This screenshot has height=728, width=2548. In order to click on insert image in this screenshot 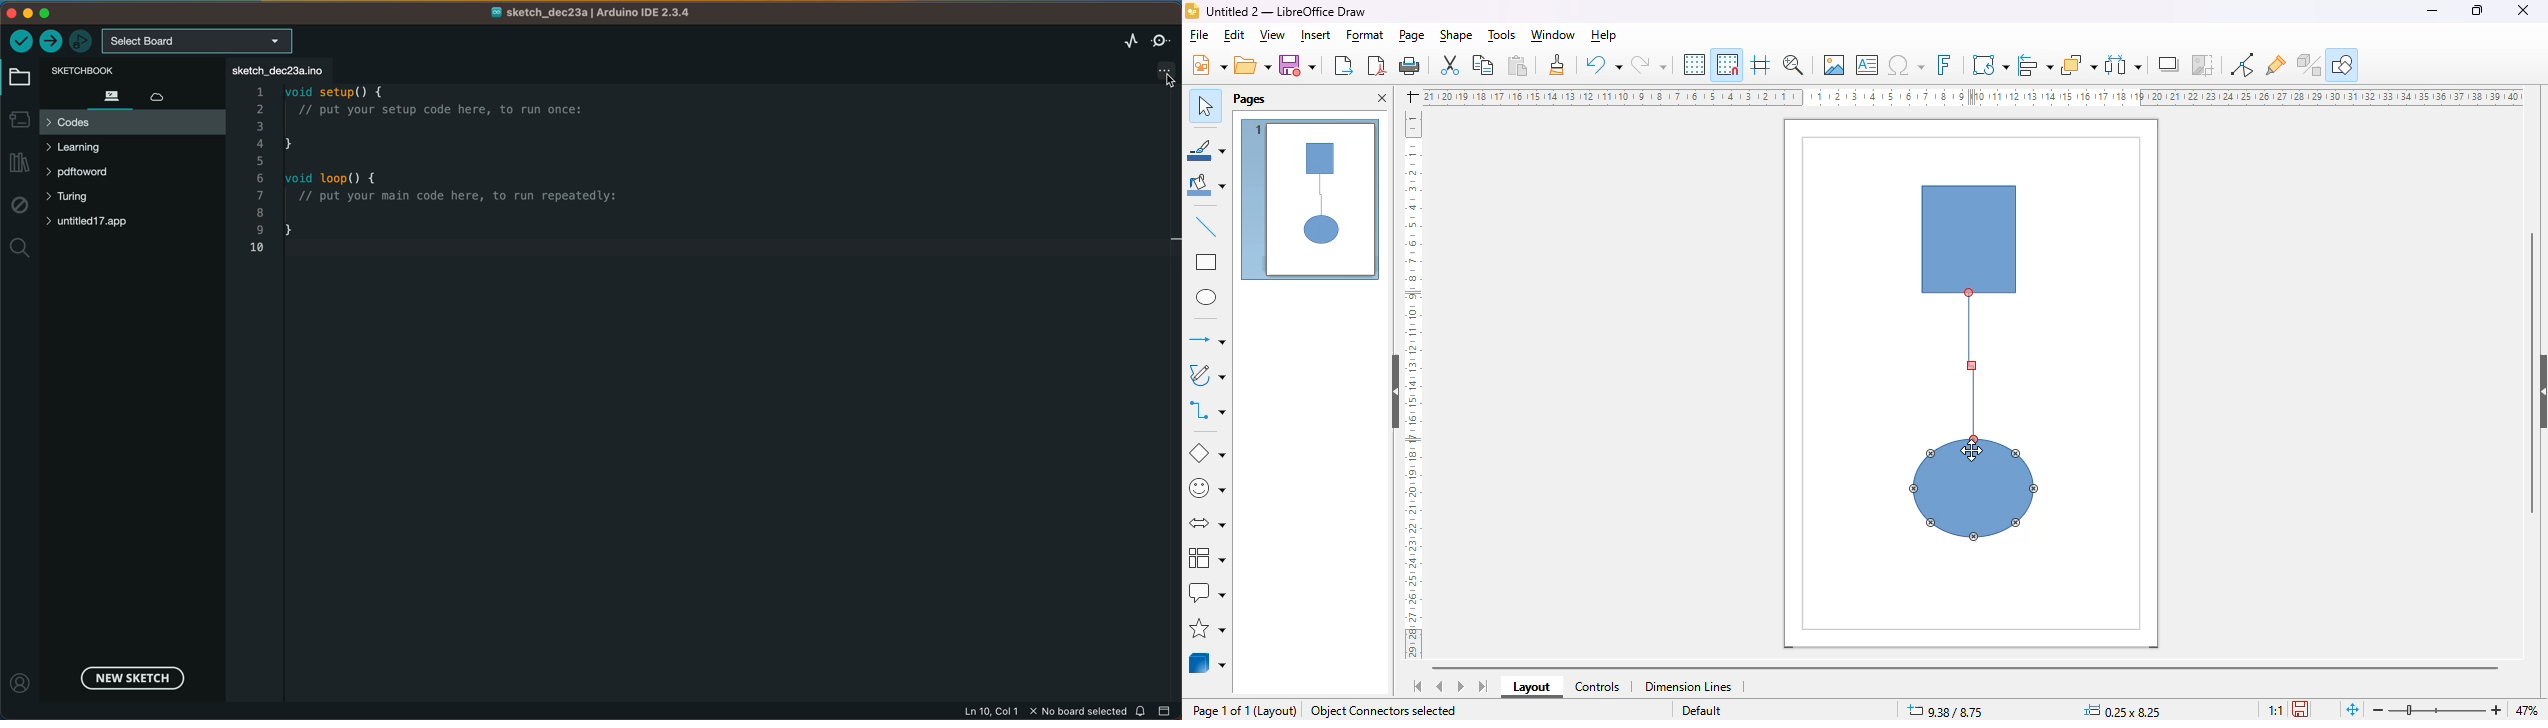, I will do `click(1834, 64)`.